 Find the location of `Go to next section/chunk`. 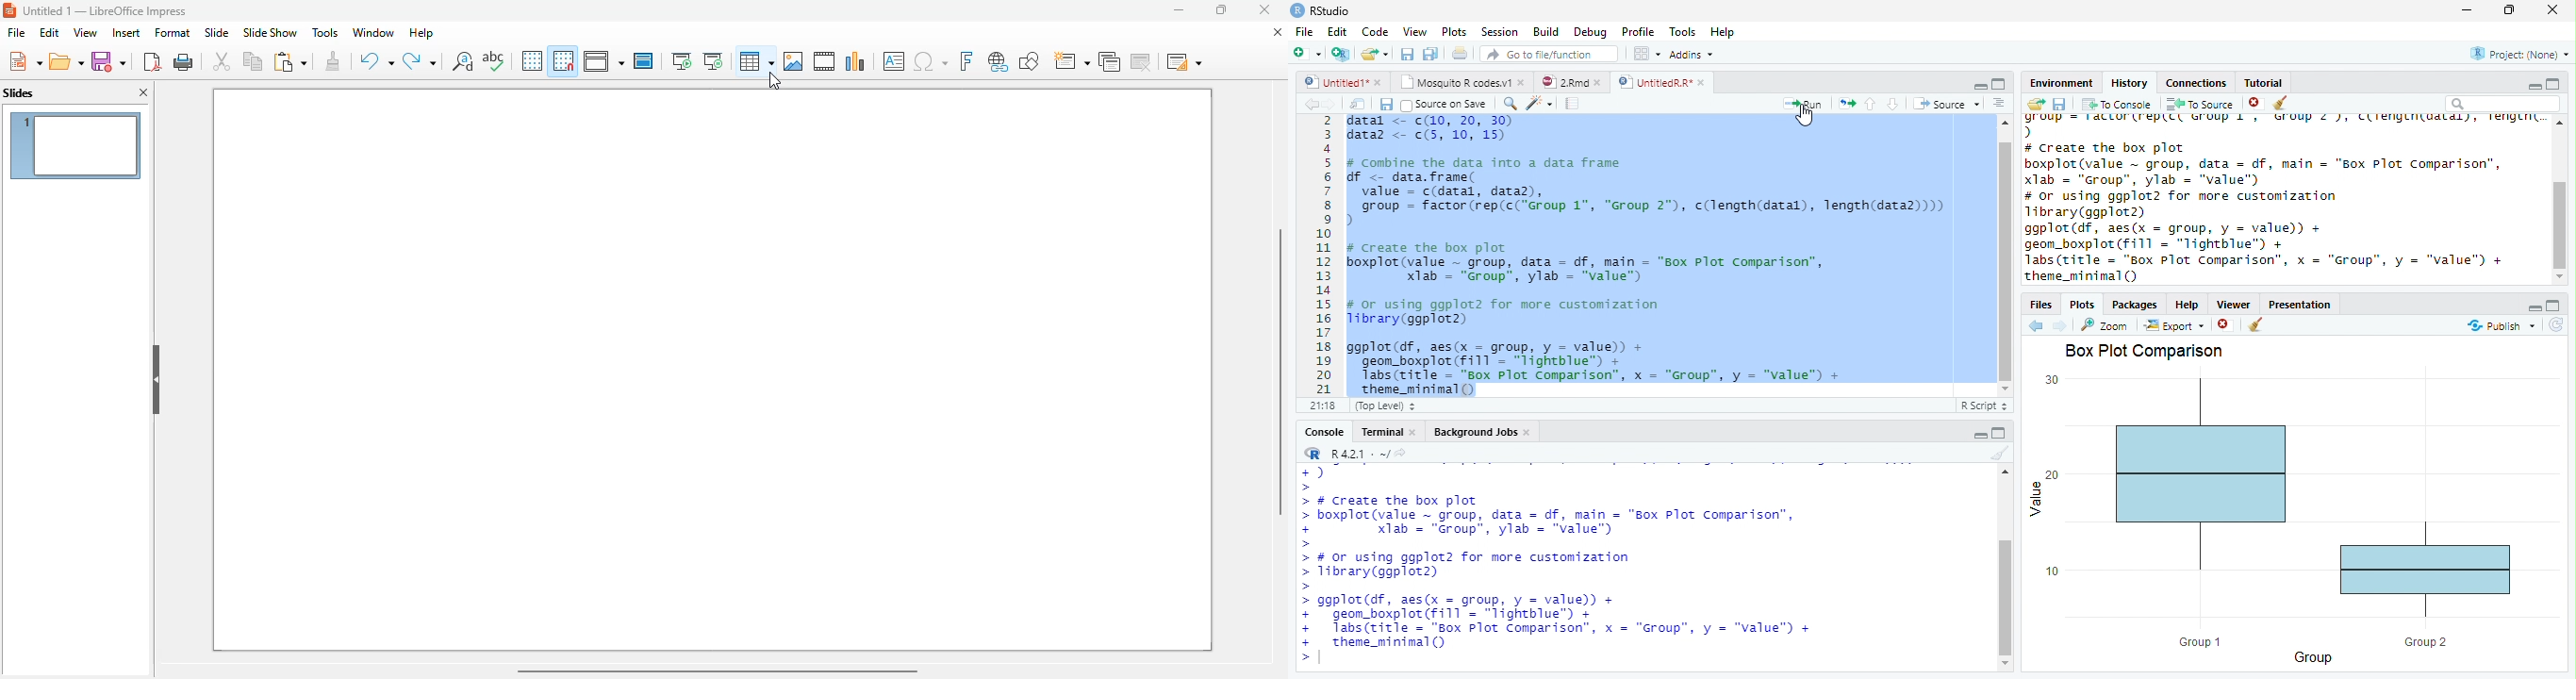

Go to next section/chunk is located at coordinates (1892, 105).